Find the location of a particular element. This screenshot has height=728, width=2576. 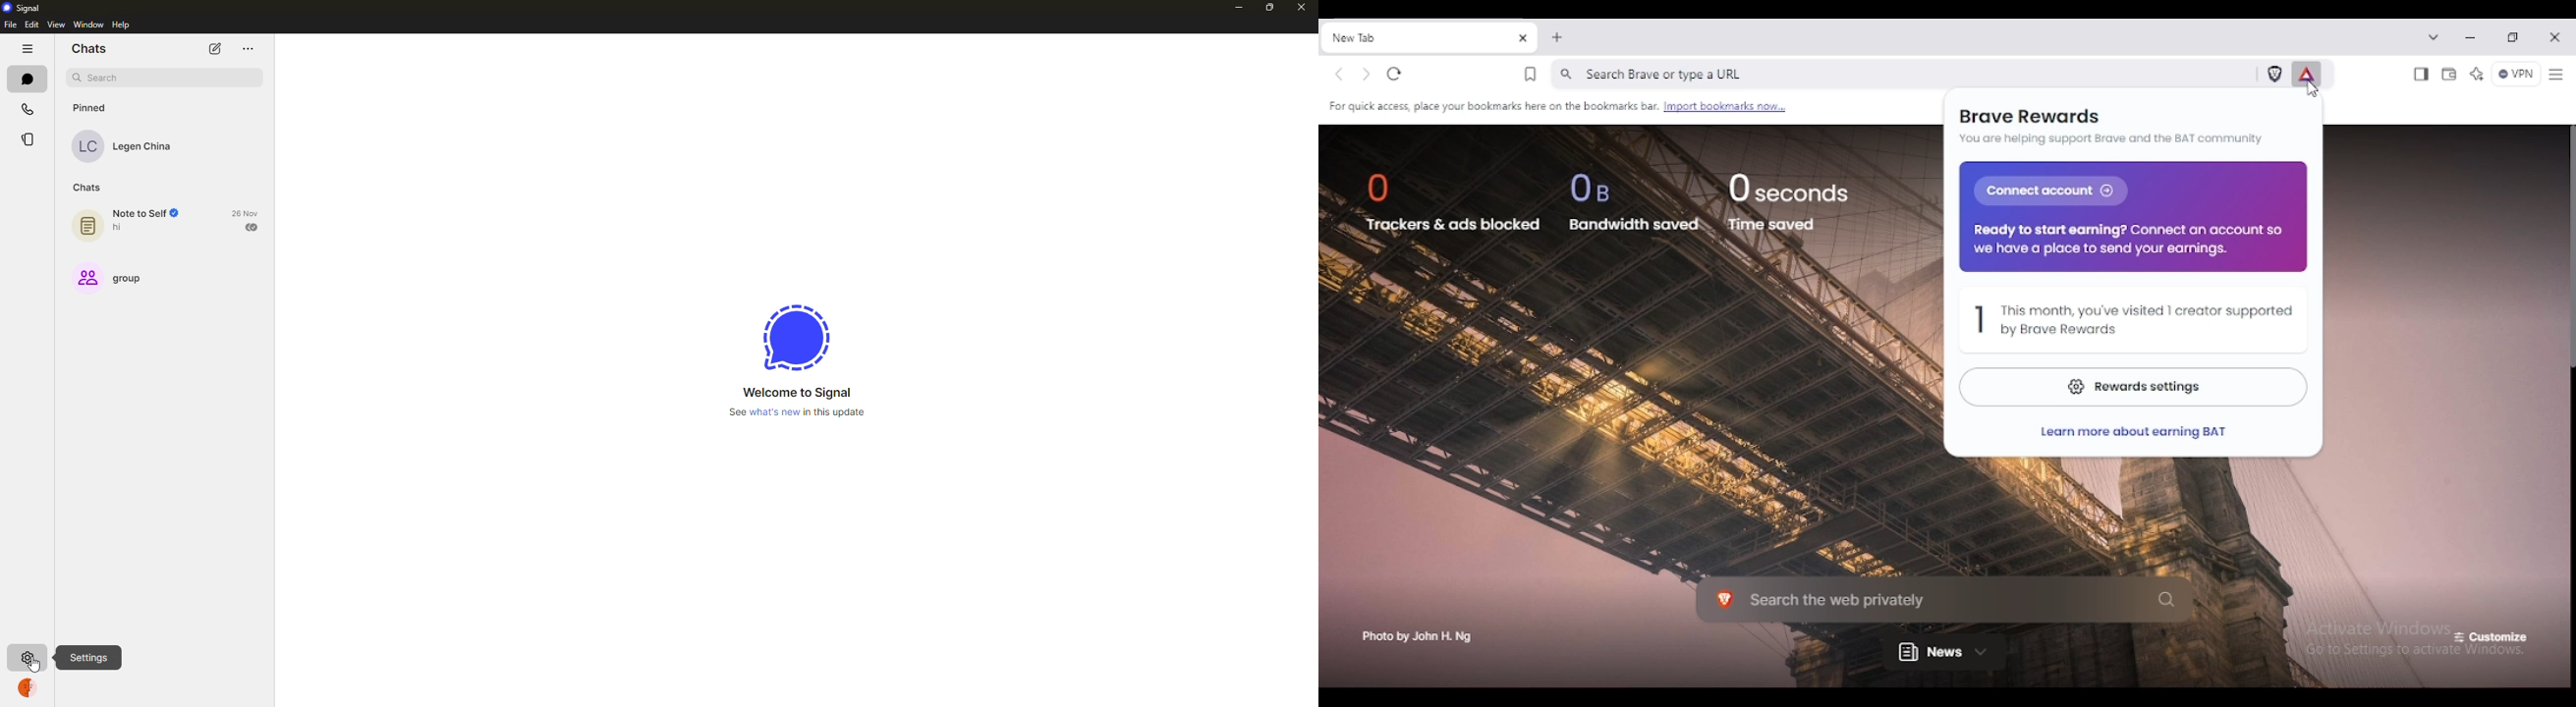

See what's new in this update is located at coordinates (795, 414).